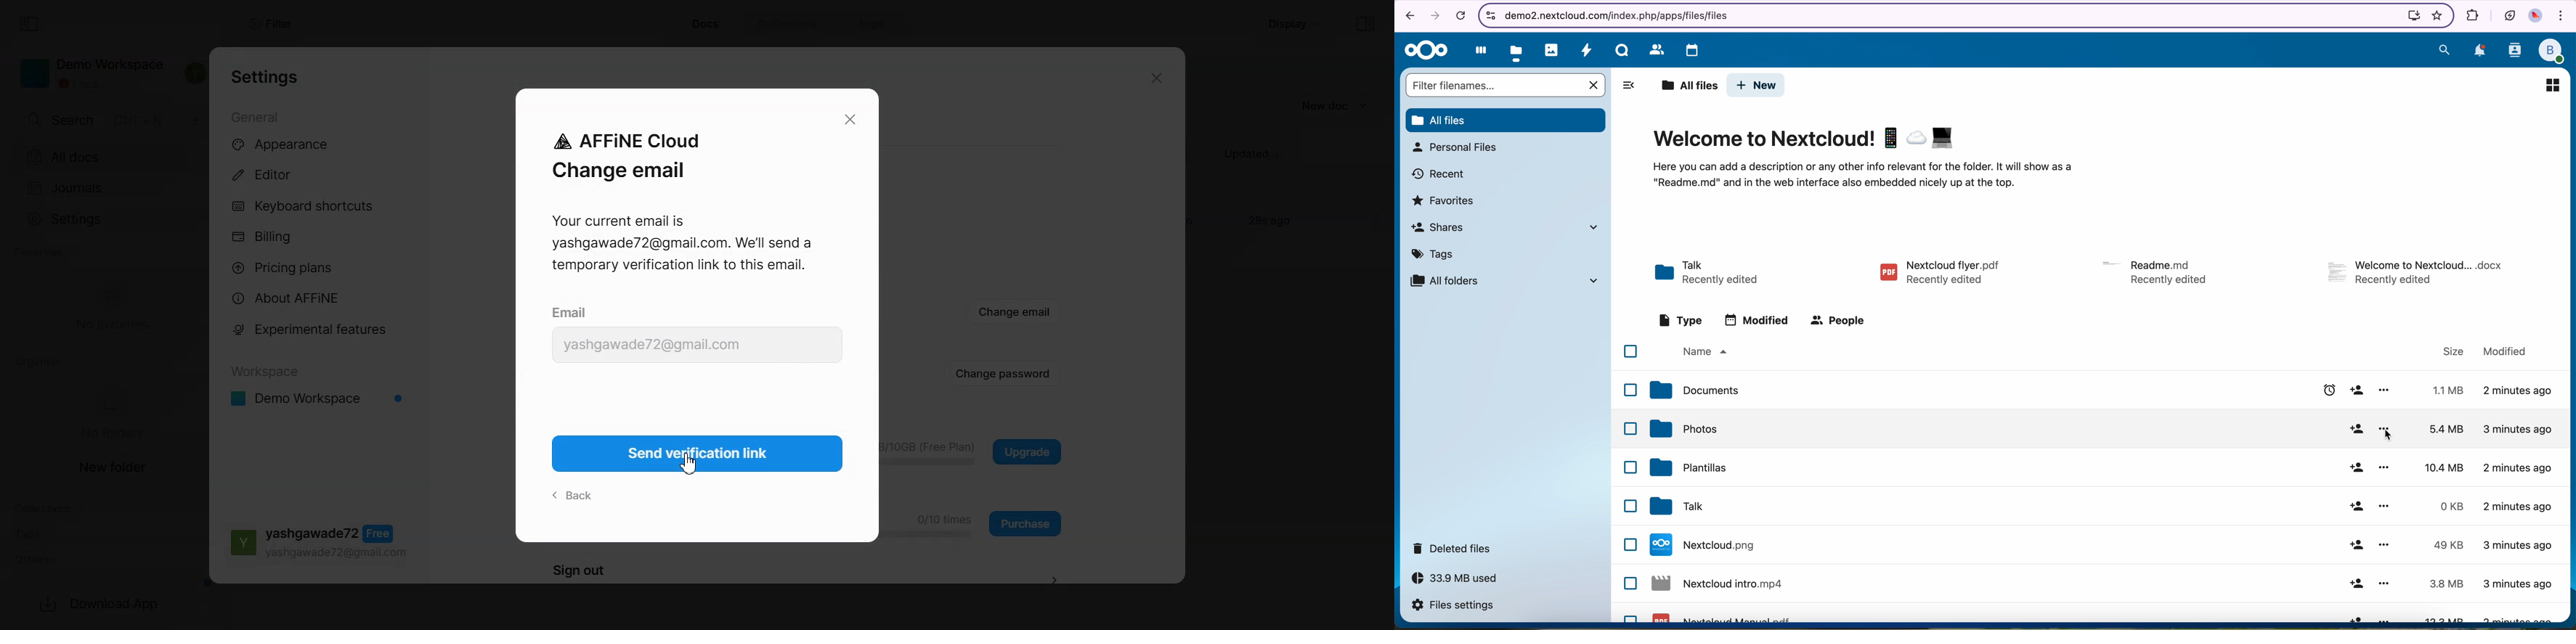  What do you see at coordinates (2435, 15) in the screenshot?
I see `favorites` at bounding box center [2435, 15].